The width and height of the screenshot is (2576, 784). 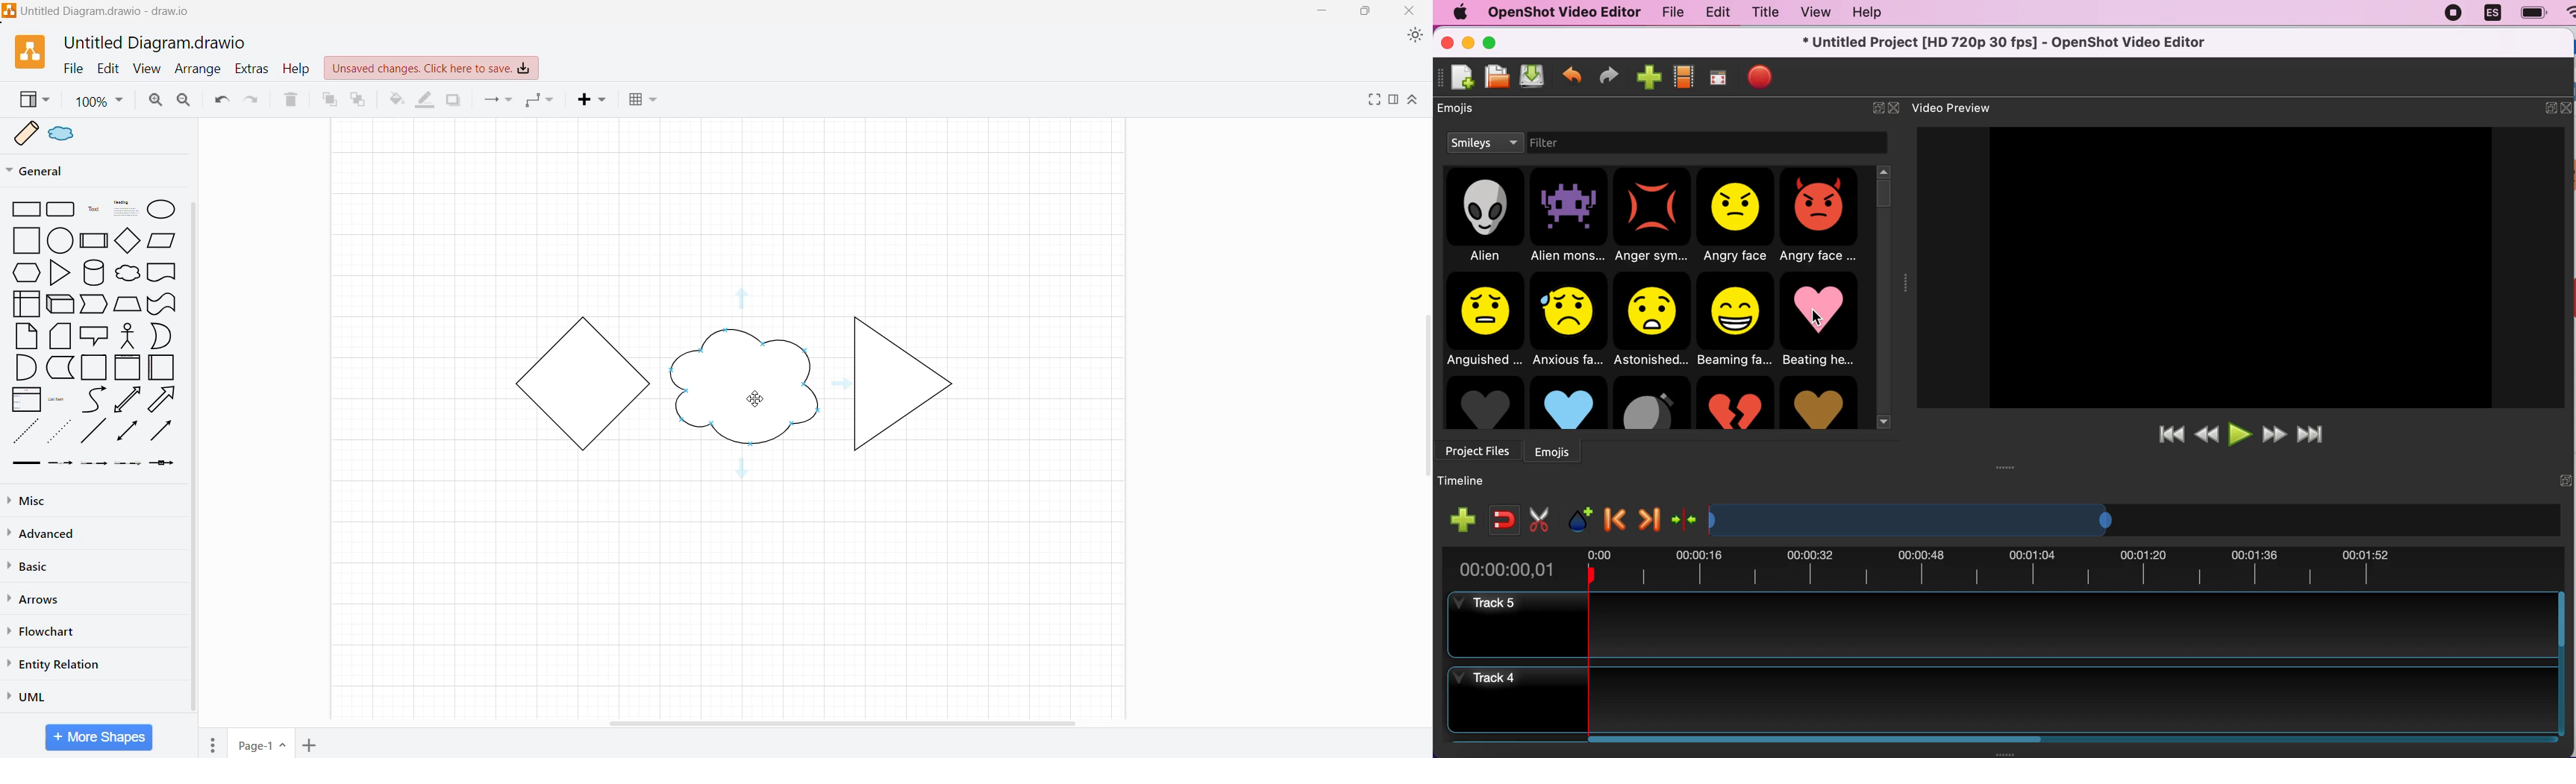 What do you see at coordinates (157, 100) in the screenshot?
I see `Zoom In` at bounding box center [157, 100].